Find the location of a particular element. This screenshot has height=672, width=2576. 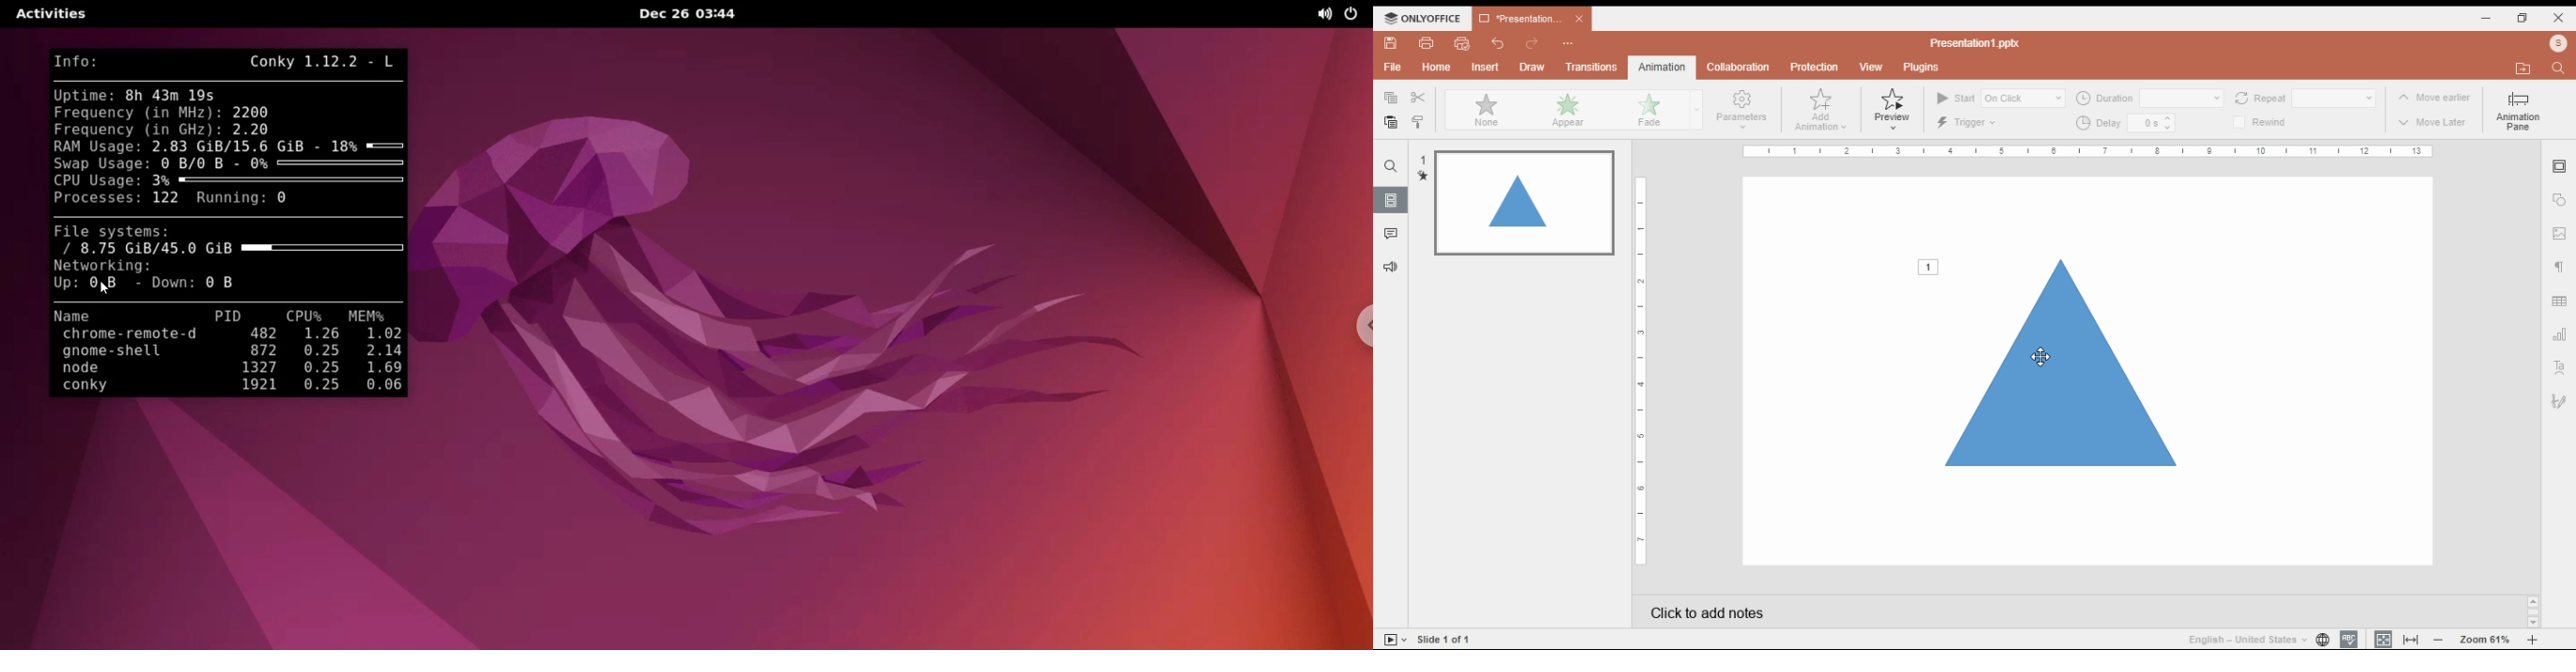

preview is located at coordinates (1894, 109).